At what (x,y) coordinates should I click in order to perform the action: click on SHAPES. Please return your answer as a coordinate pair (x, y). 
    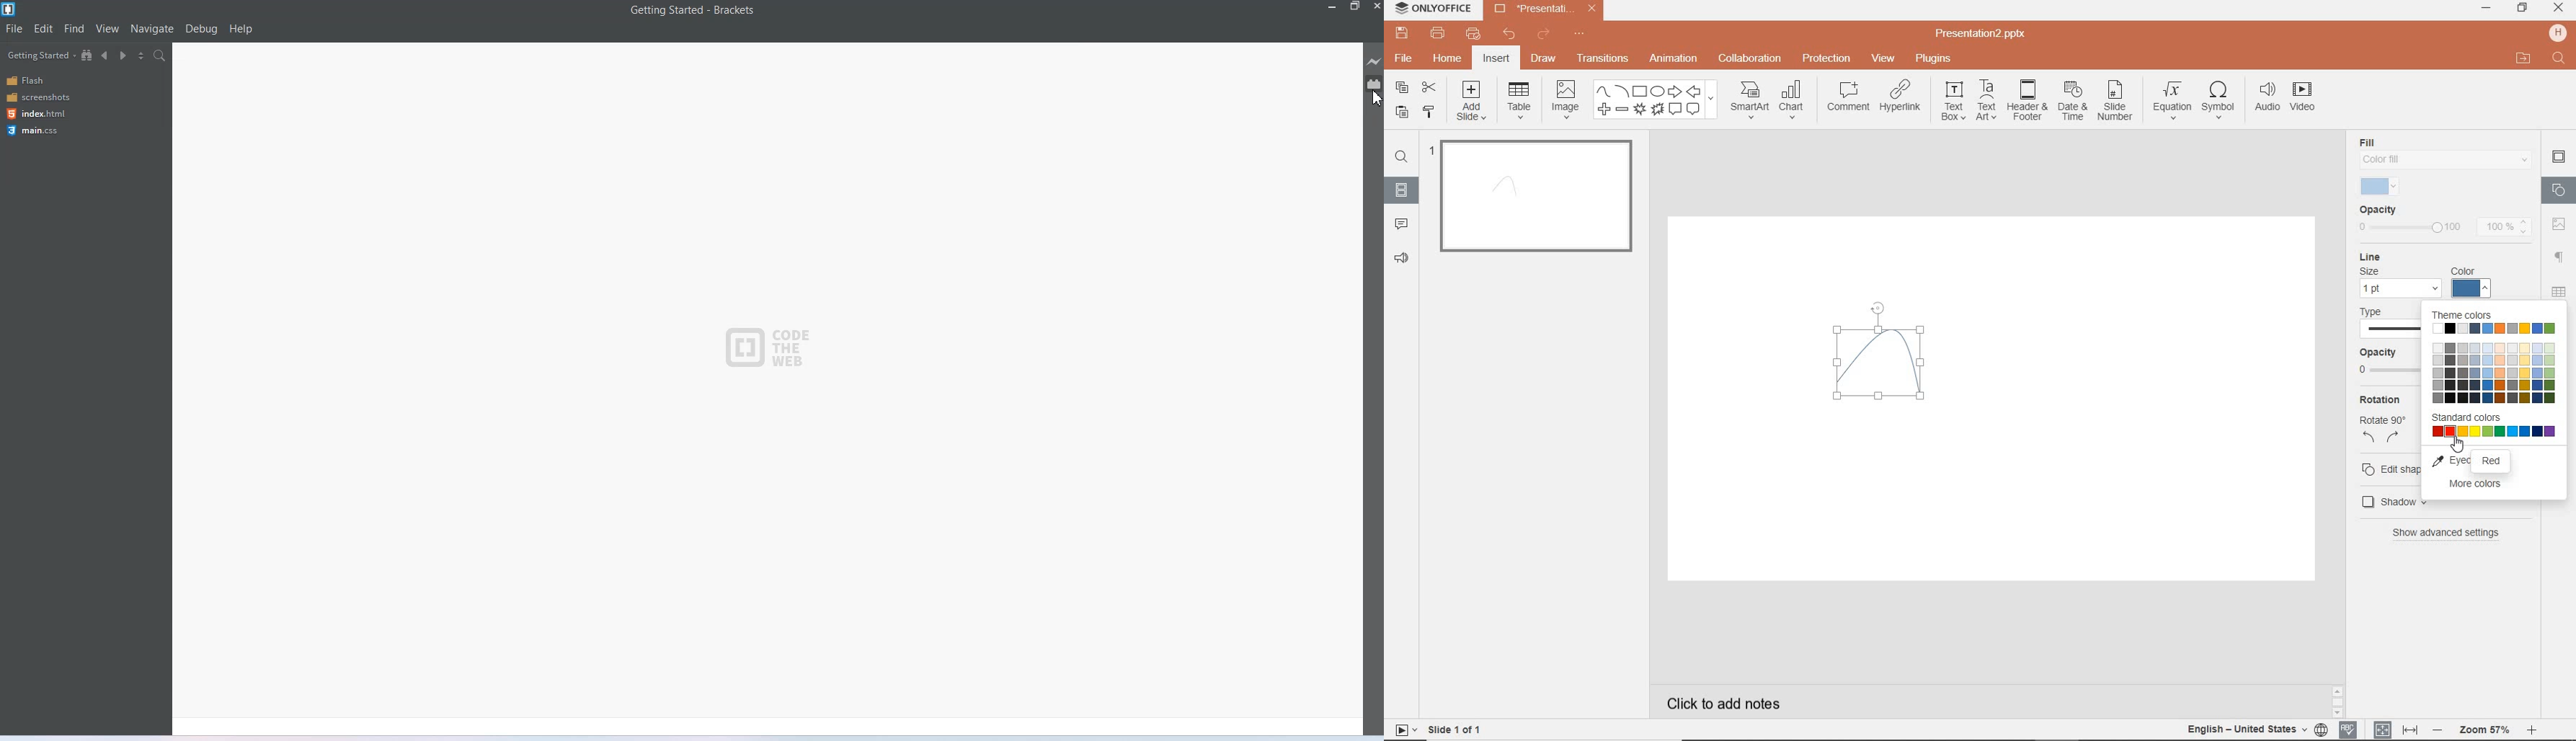
    Looking at the image, I should click on (1658, 101).